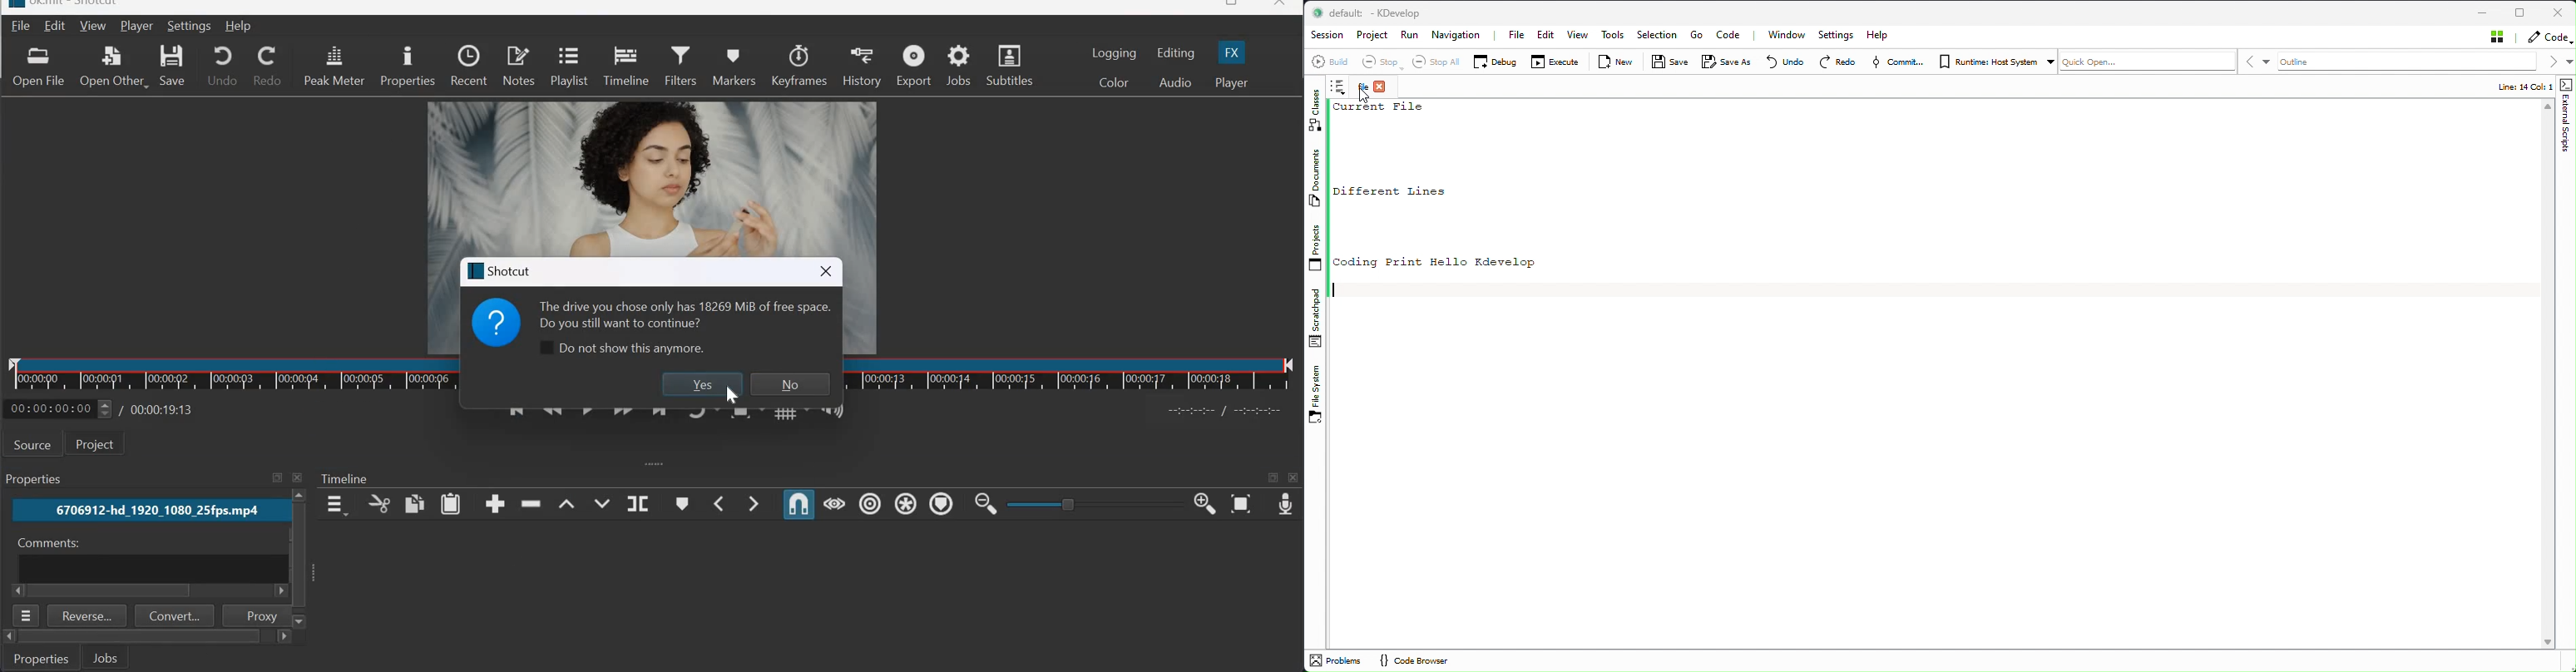 This screenshot has height=672, width=2576. Describe the element at coordinates (1229, 5) in the screenshot. I see `resize` at that location.